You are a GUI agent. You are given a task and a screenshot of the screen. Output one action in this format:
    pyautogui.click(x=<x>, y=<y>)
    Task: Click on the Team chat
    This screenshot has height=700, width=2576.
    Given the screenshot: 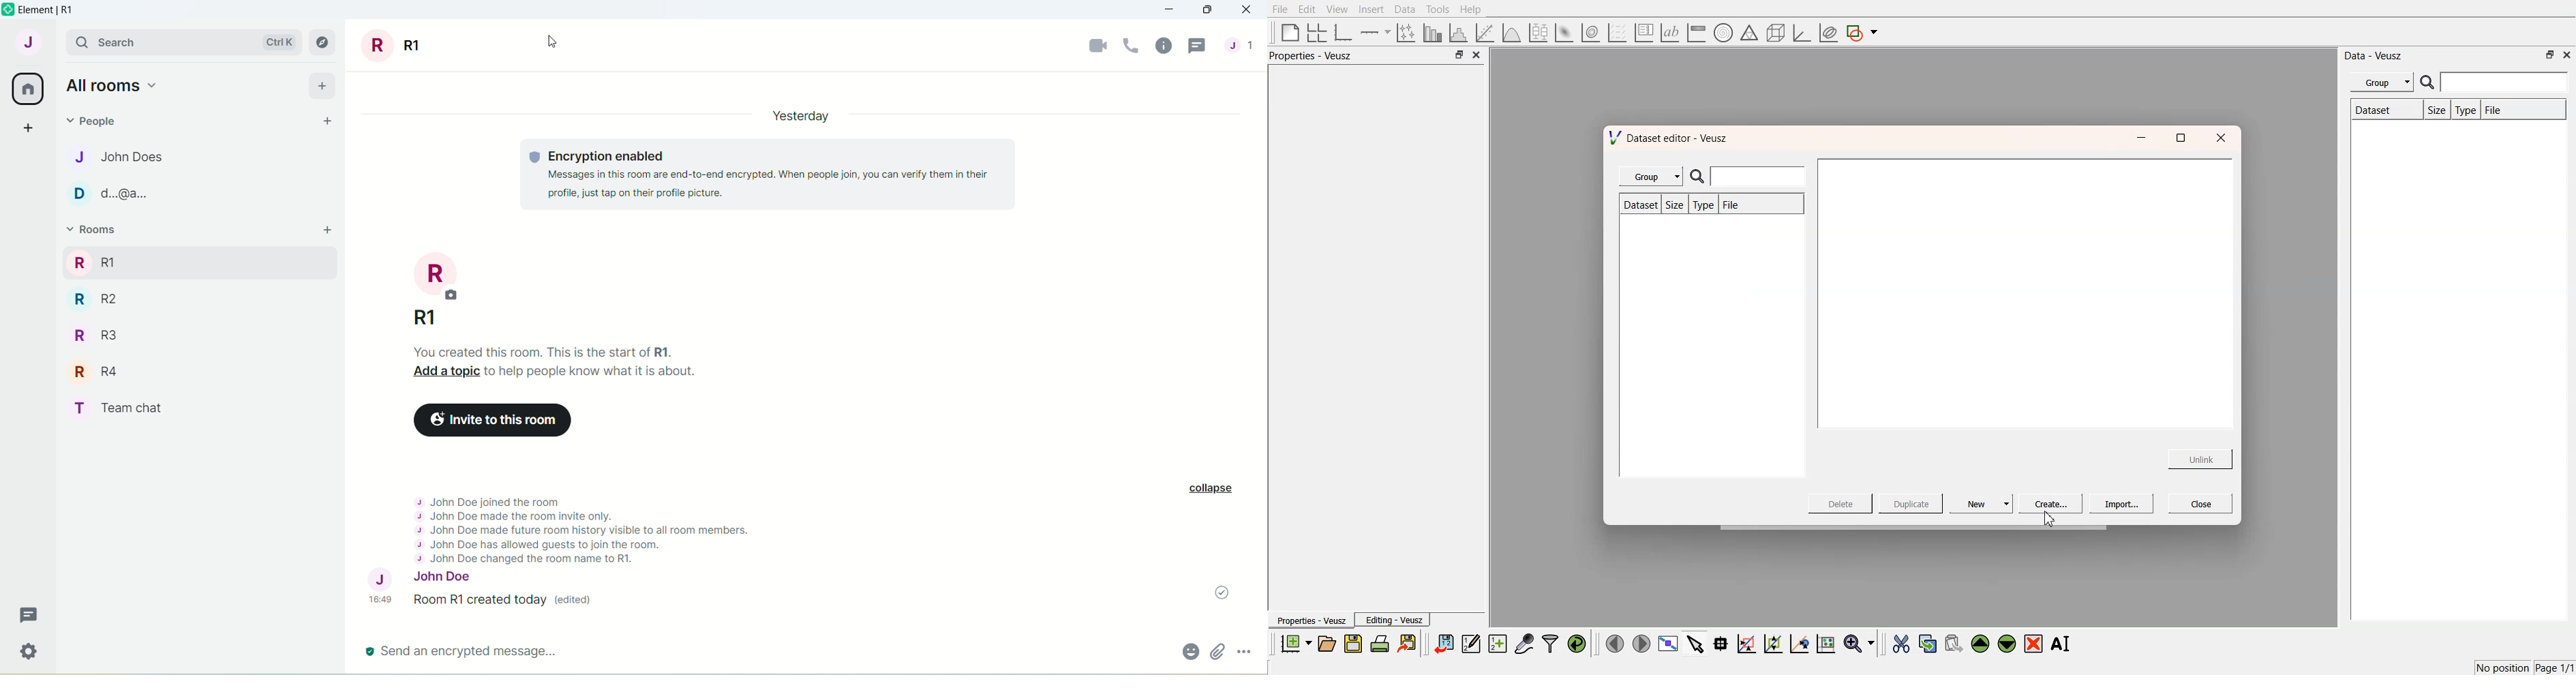 What is the action you would take?
    pyautogui.click(x=123, y=411)
    